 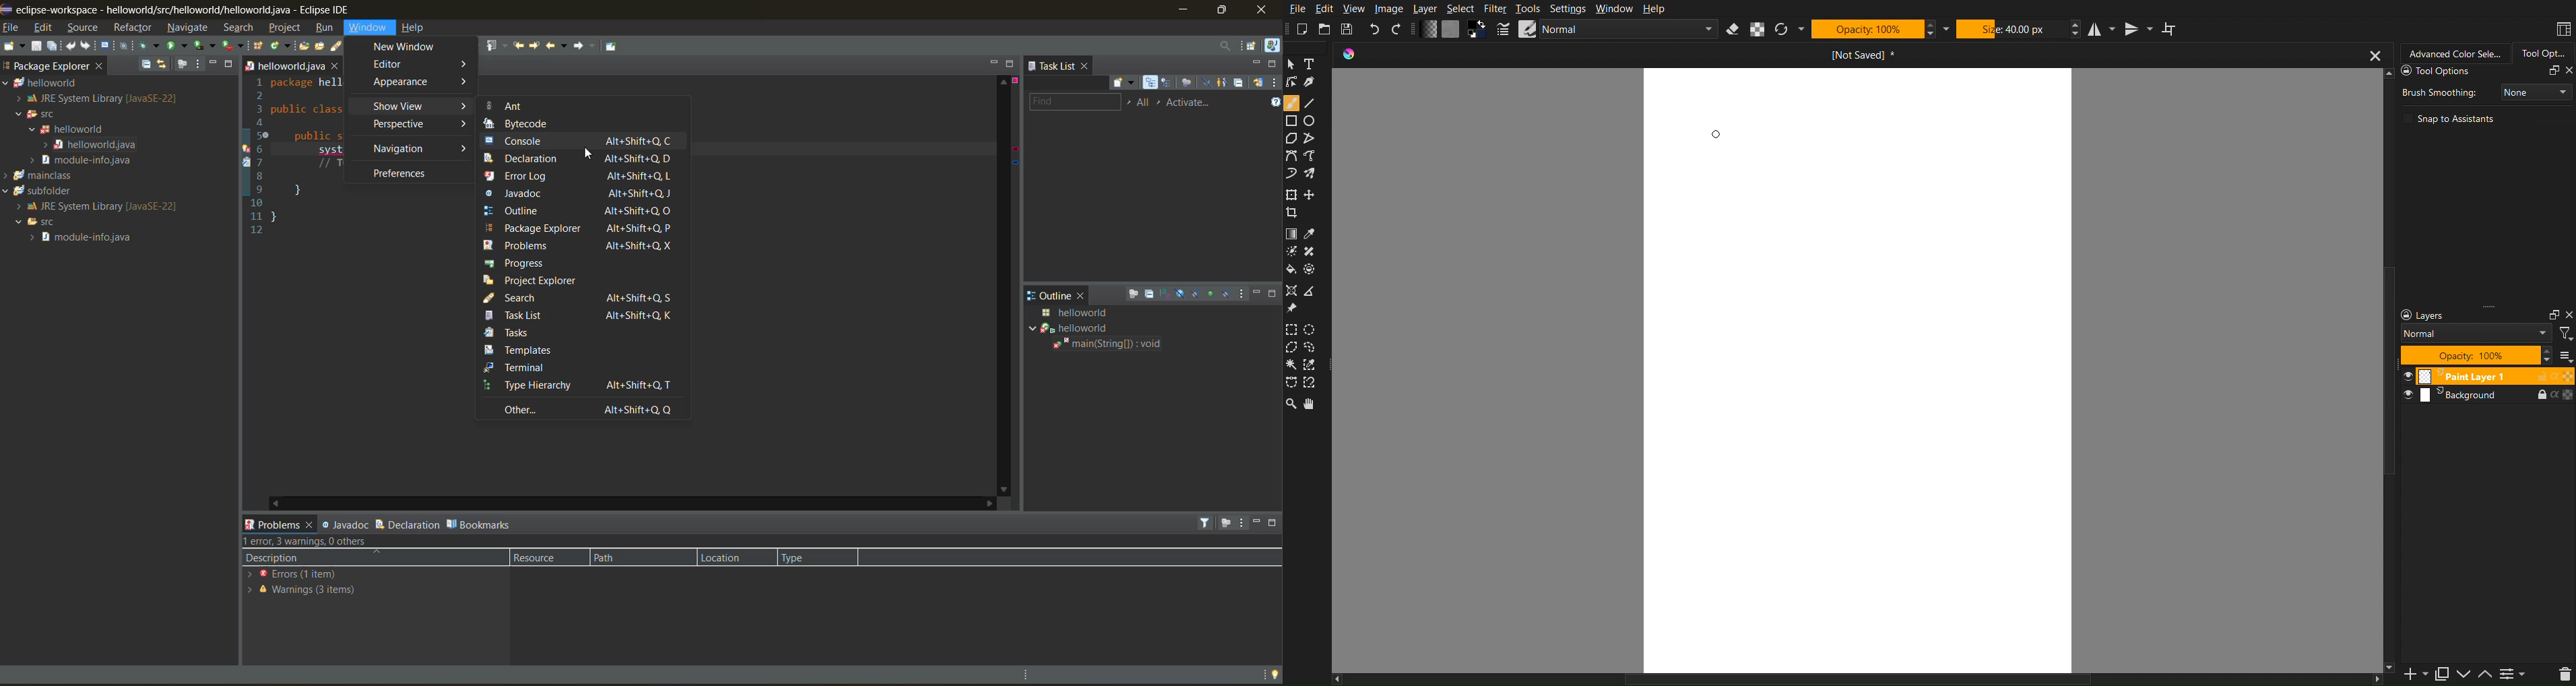 I want to click on Filter, so click(x=2566, y=334).